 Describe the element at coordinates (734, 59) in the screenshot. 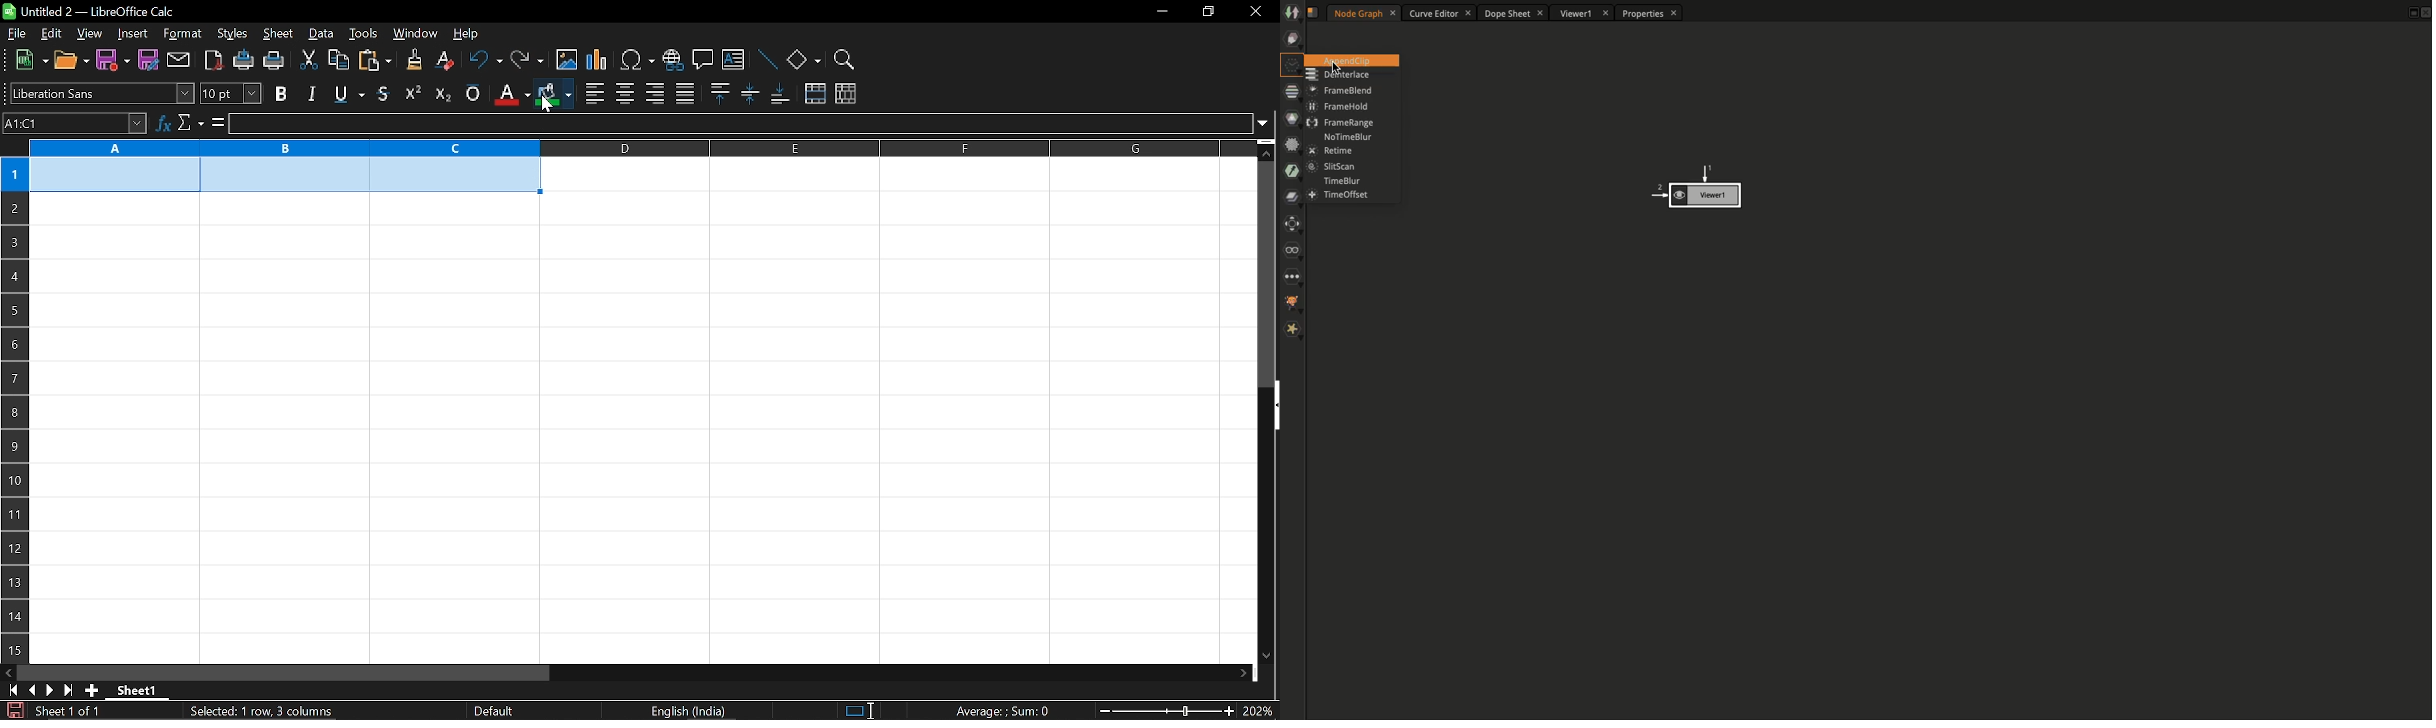

I see `insert text` at that location.